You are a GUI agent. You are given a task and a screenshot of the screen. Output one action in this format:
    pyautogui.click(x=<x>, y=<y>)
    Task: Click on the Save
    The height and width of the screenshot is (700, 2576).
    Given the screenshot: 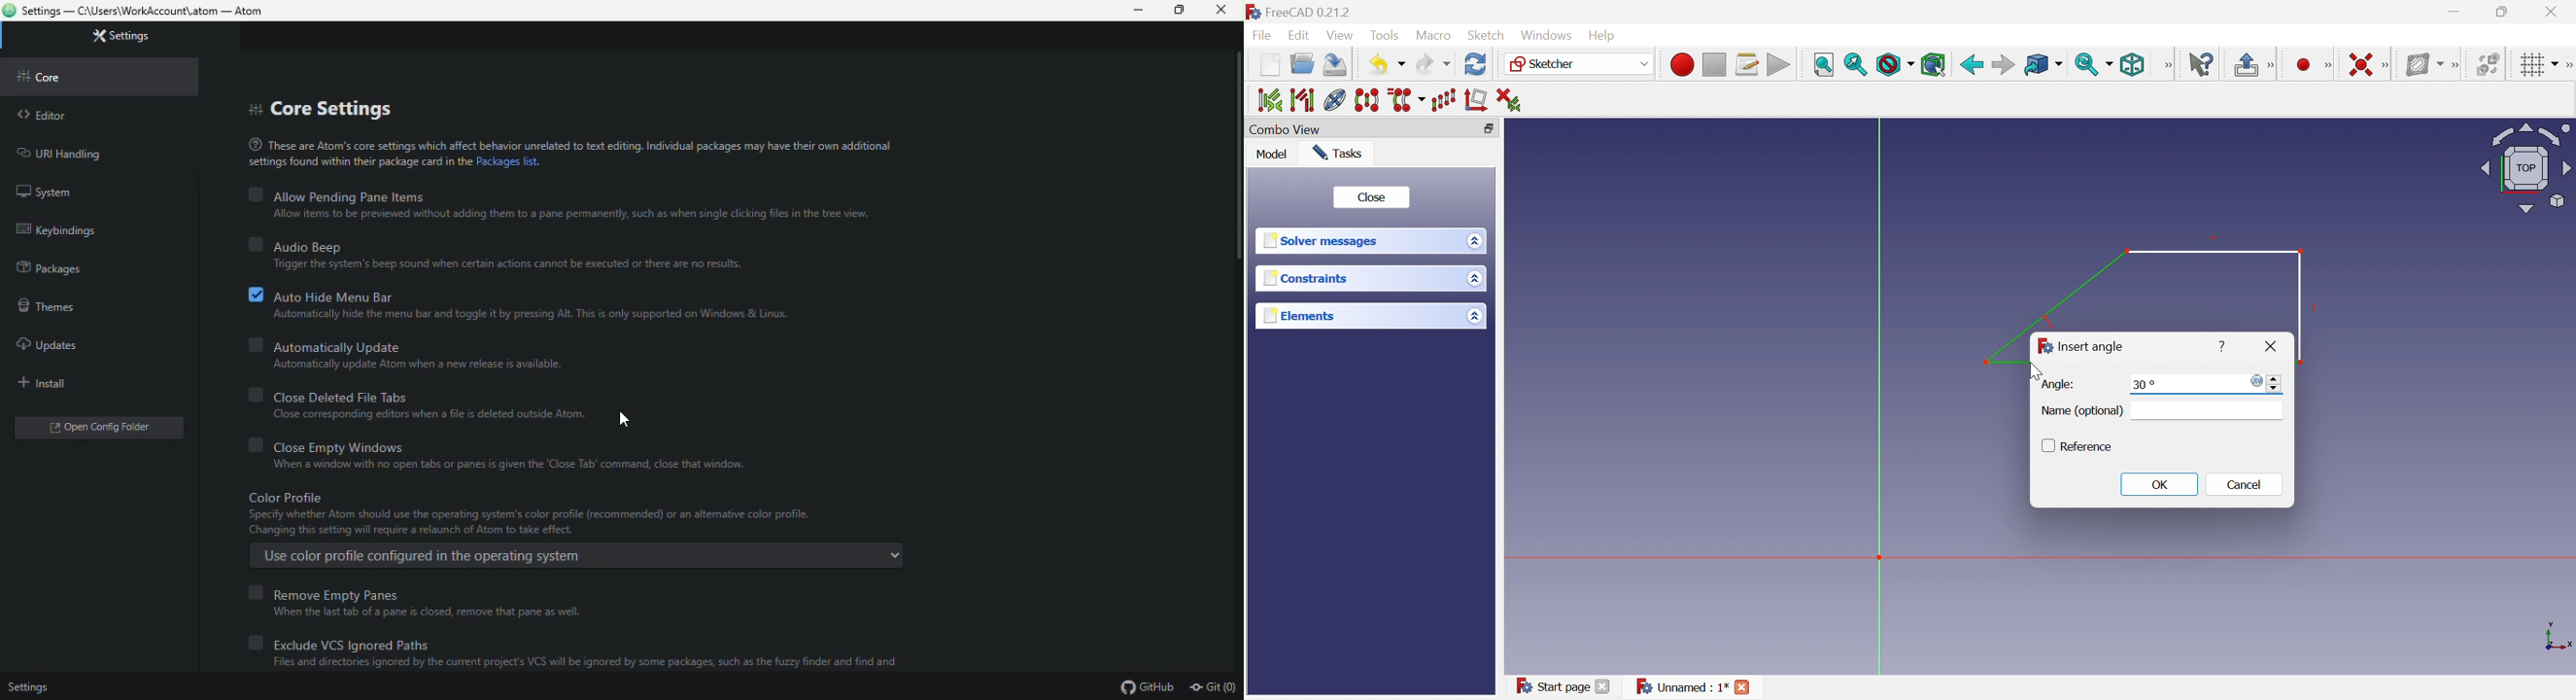 What is the action you would take?
    pyautogui.click(x=1336, y=67)
    